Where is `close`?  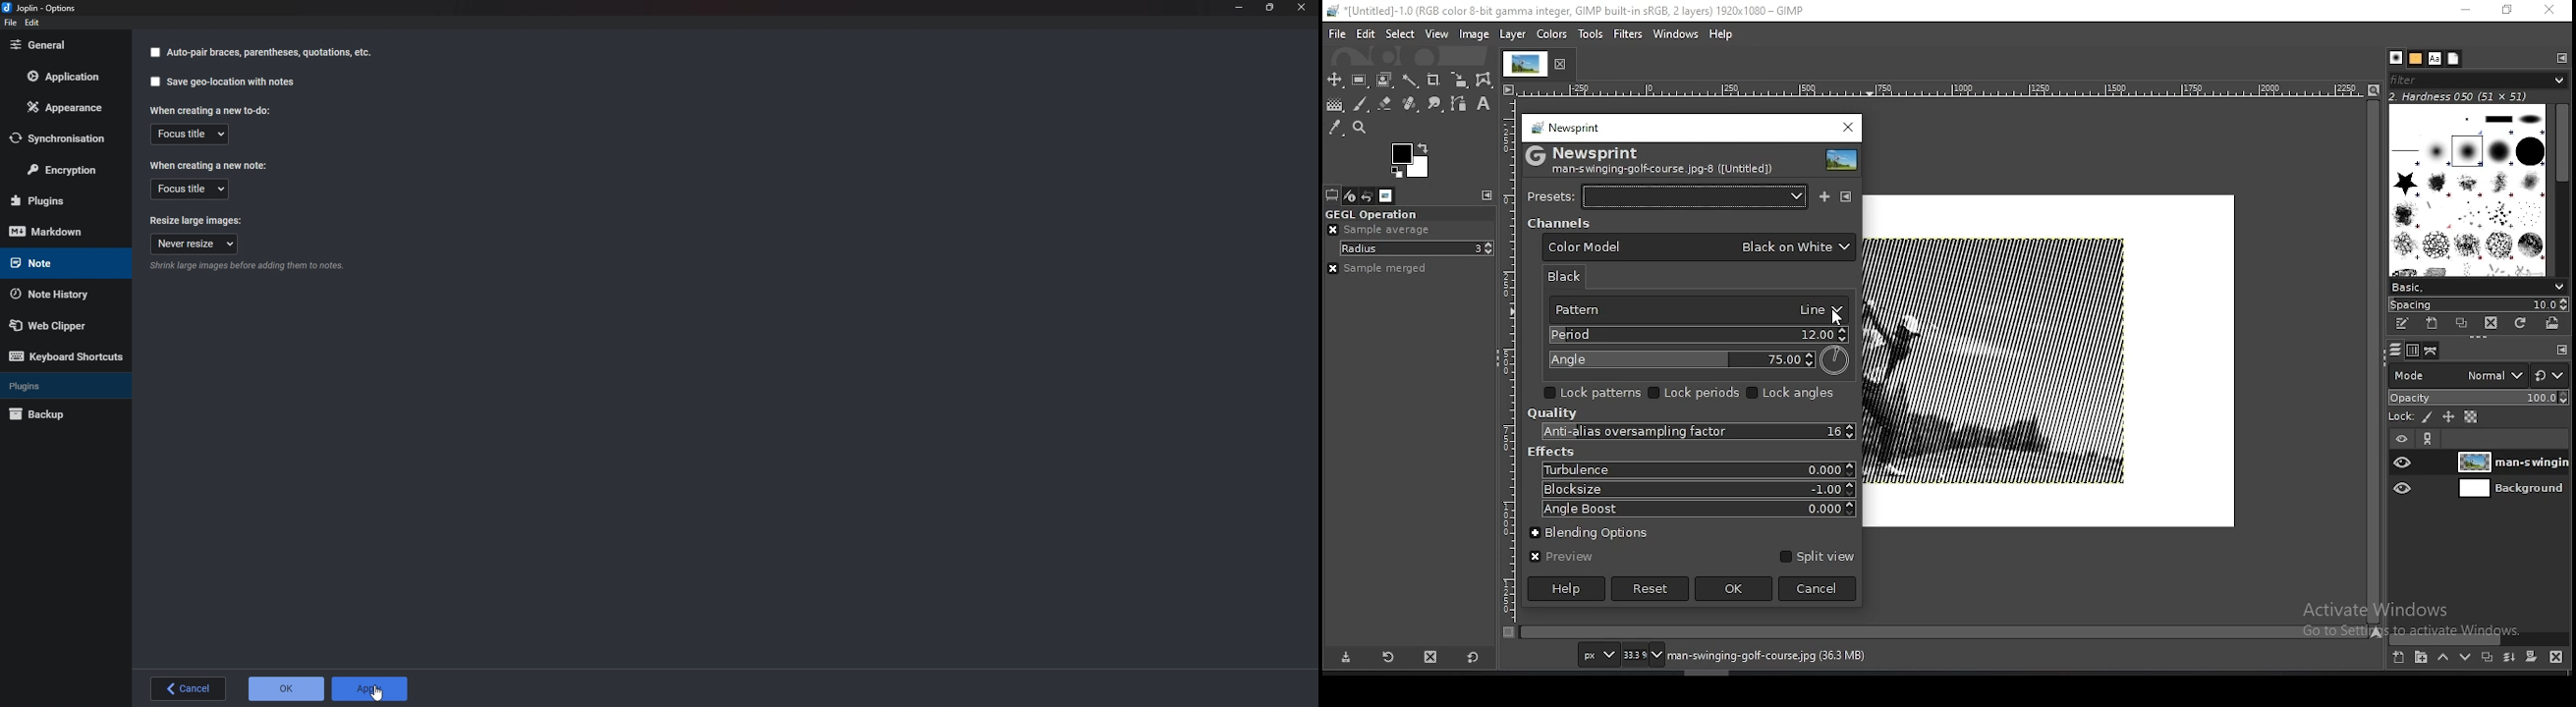
close is located at coordinates (1301, 7).